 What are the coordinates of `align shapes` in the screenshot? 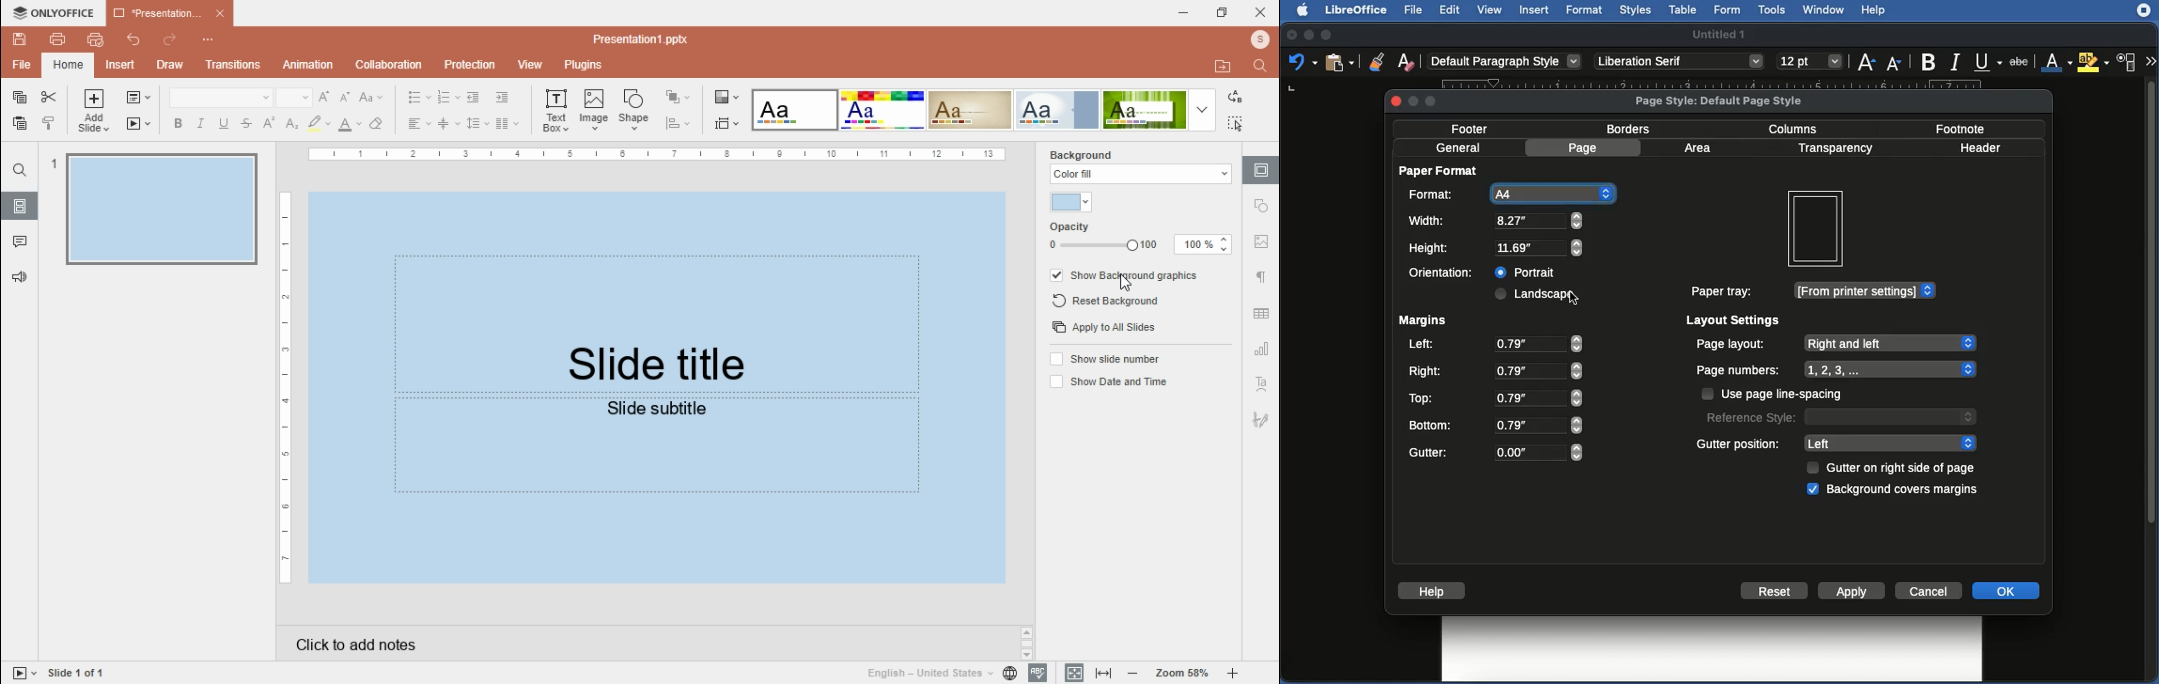 It's located at (677, 122).